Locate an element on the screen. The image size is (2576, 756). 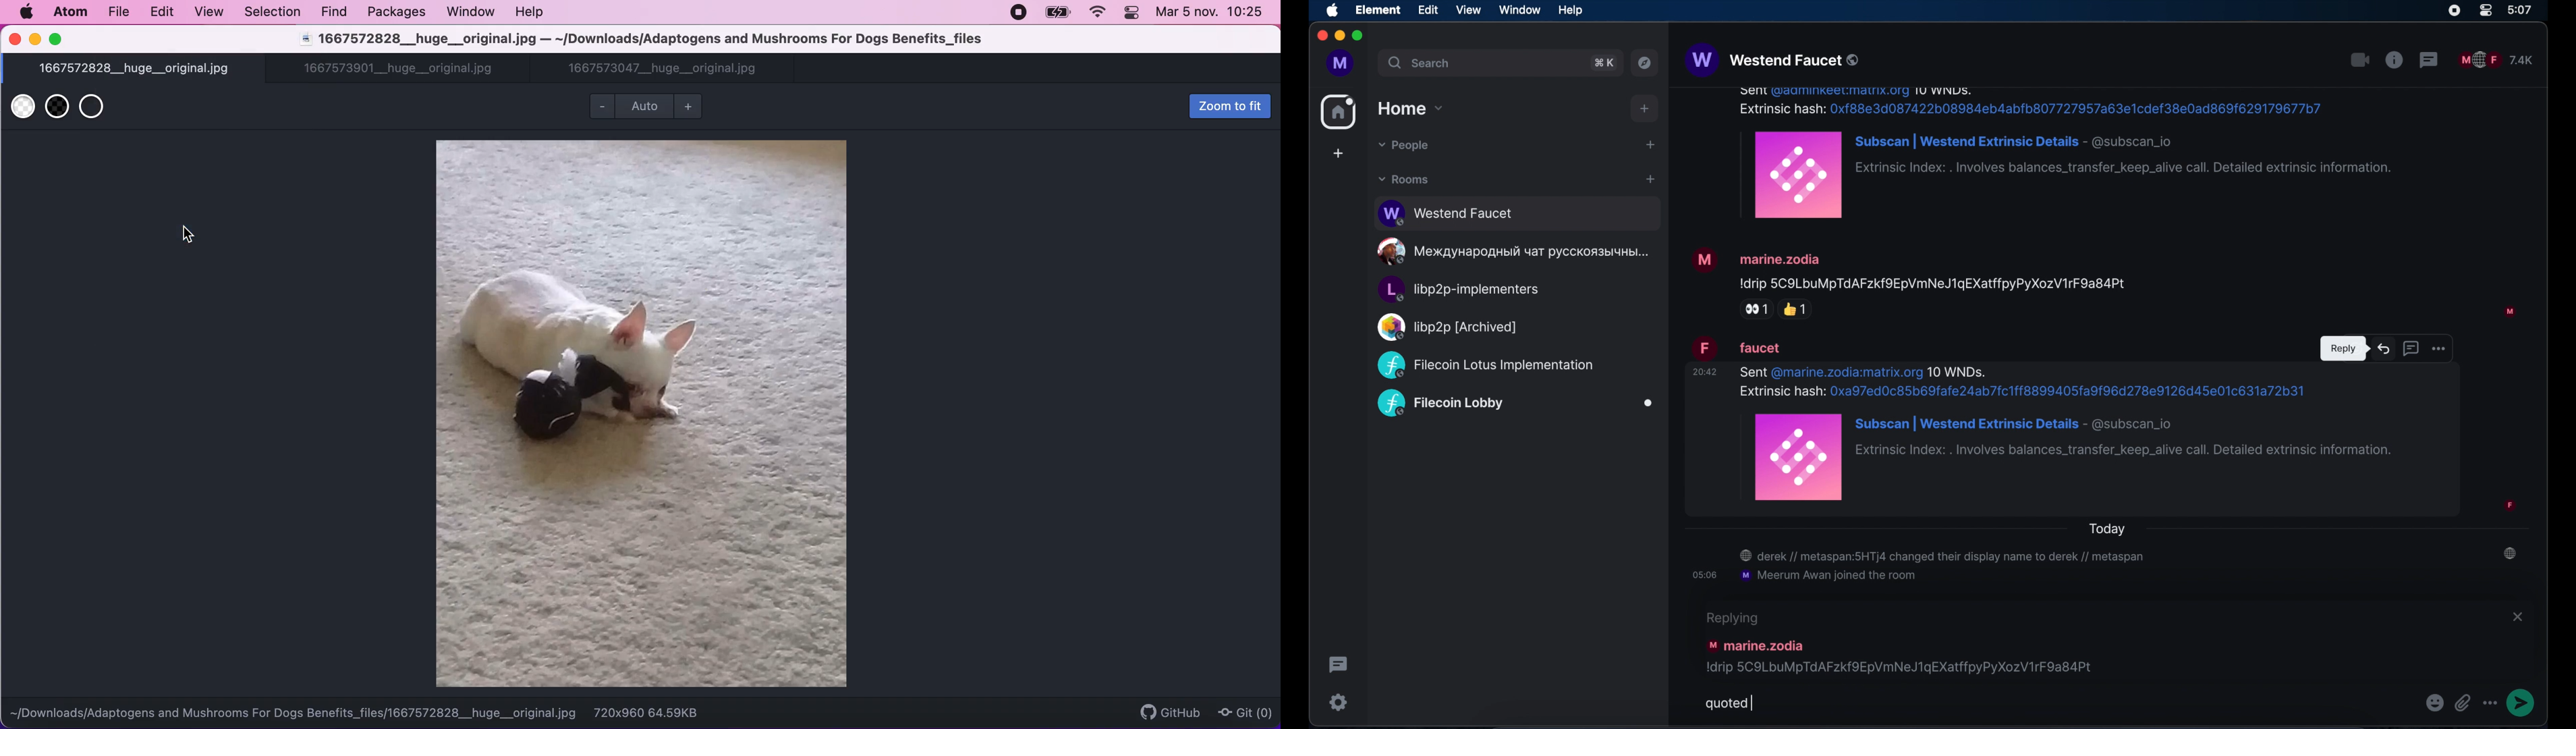
public room is located at coordinates (1515, 404).